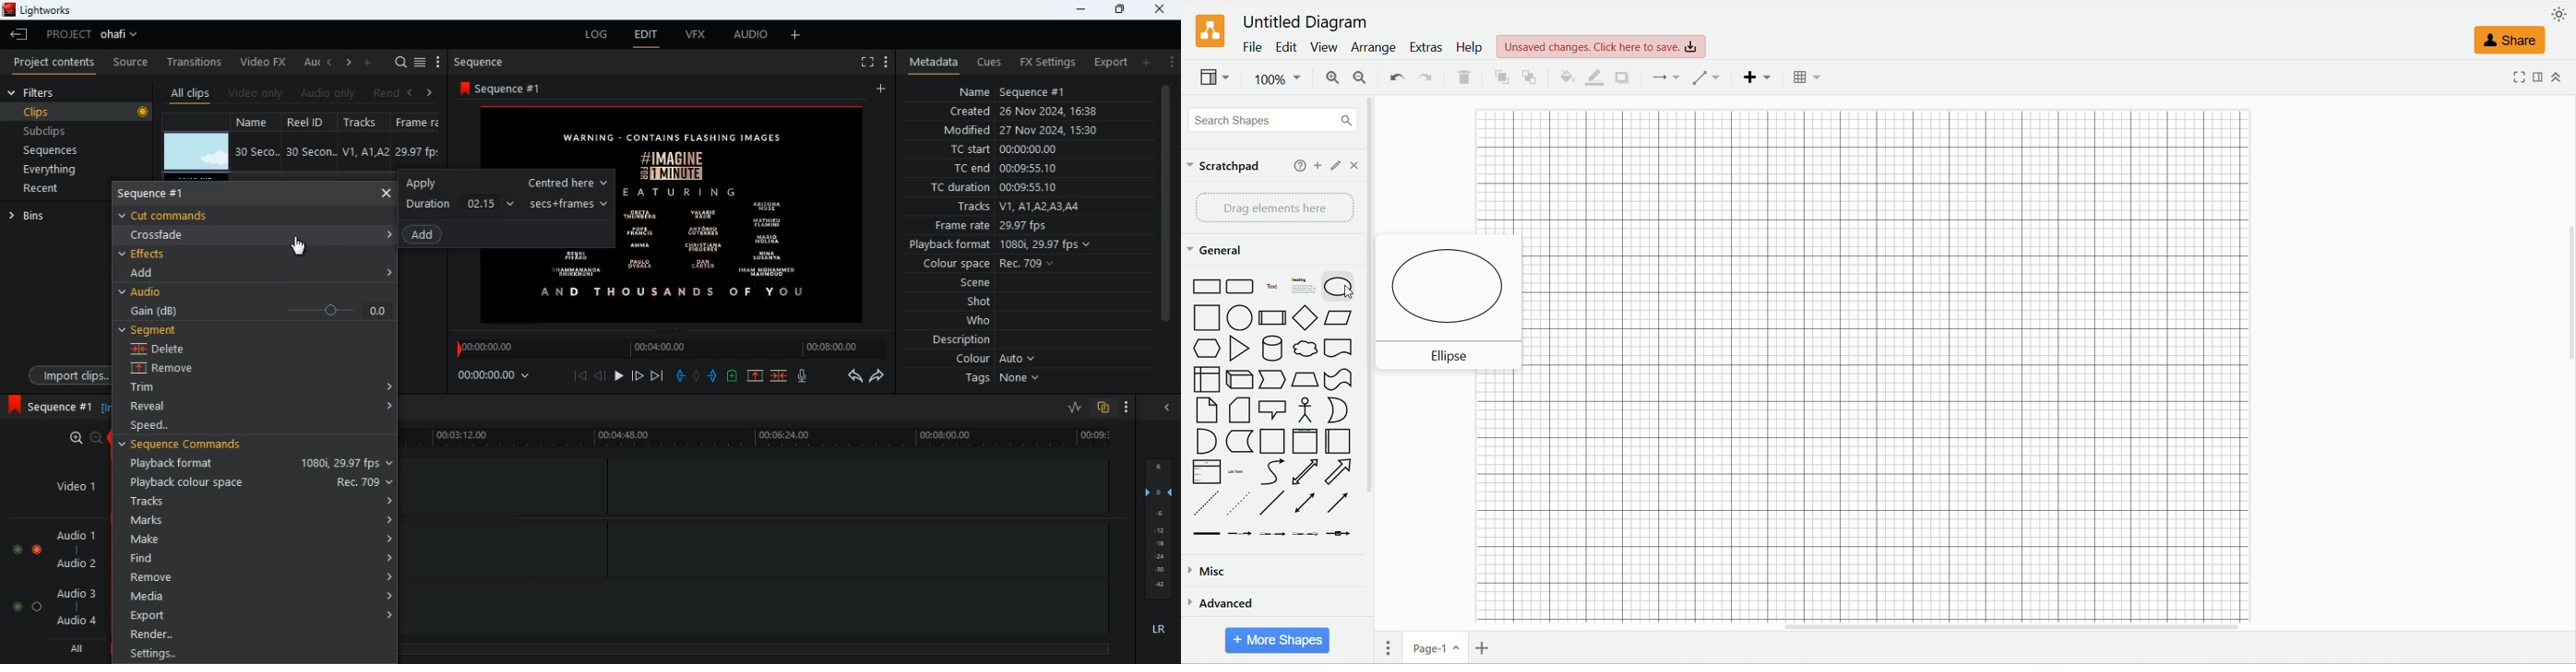 The width and height of the screenshot is (2576, 672). Describe the element at coordinates (1326, 46) in the screenshot. I see `view` at that location.